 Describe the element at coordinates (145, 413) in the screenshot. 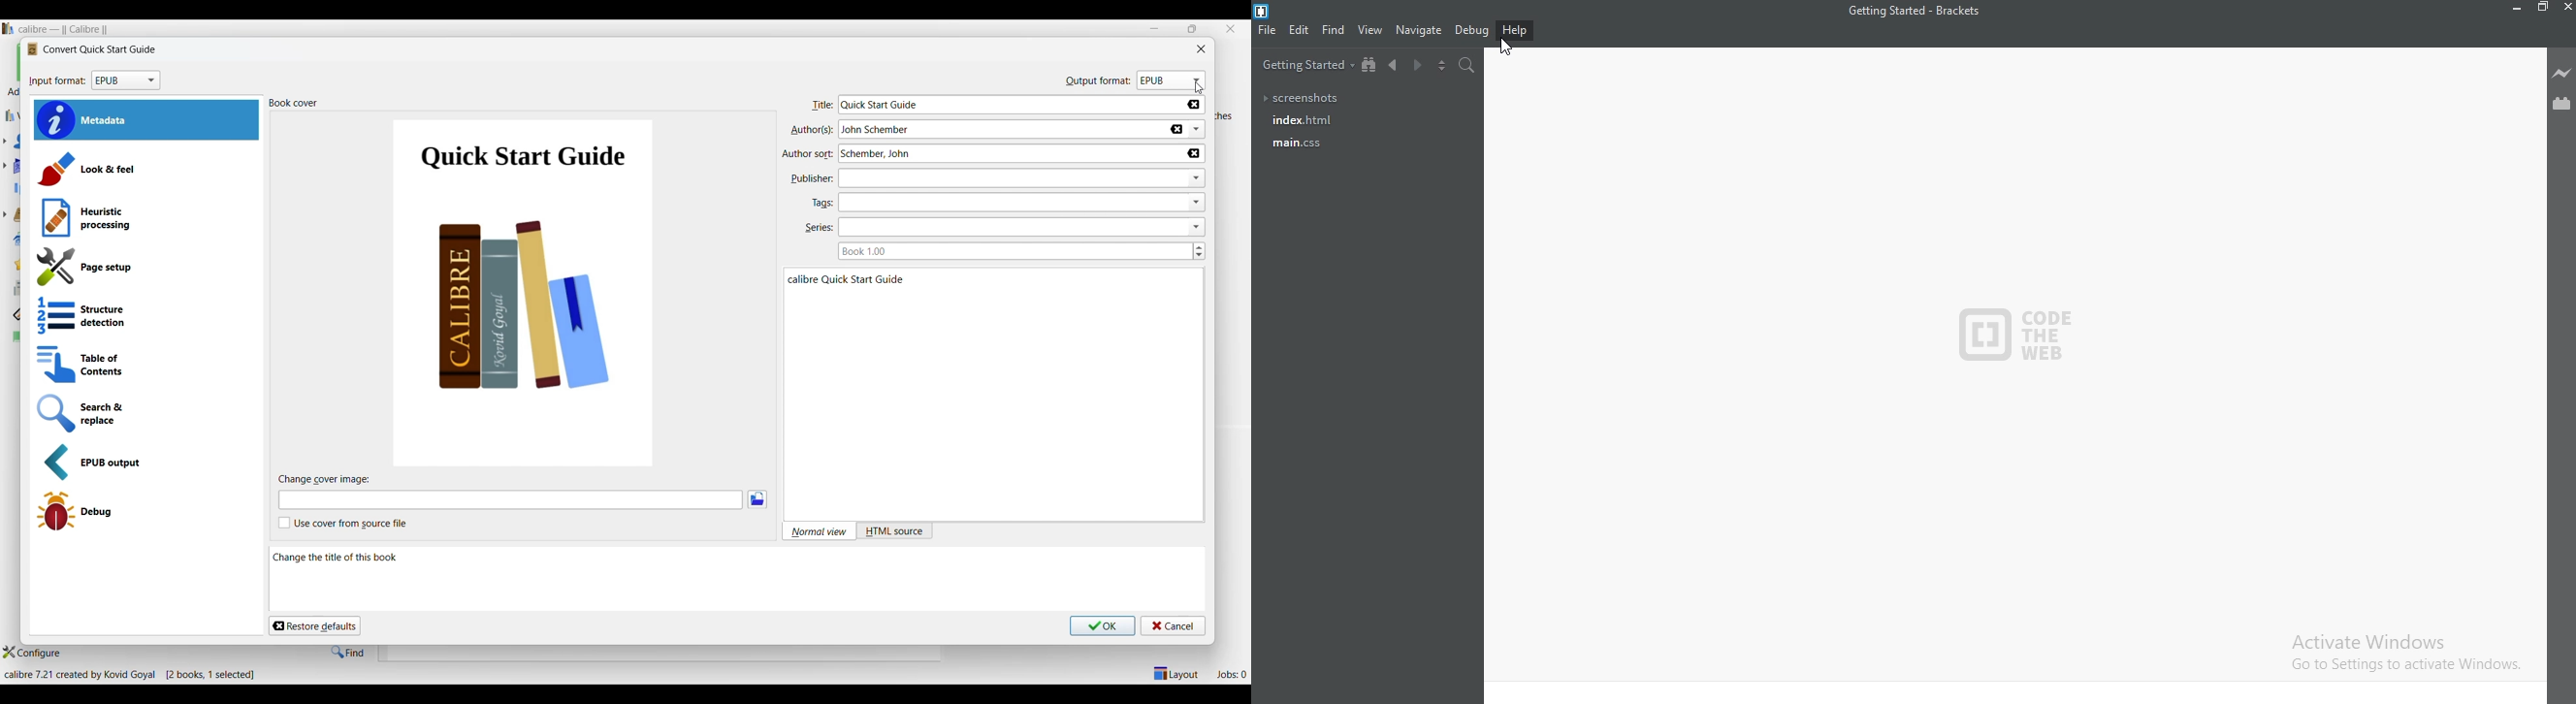

I see `Search and replace` at that location.